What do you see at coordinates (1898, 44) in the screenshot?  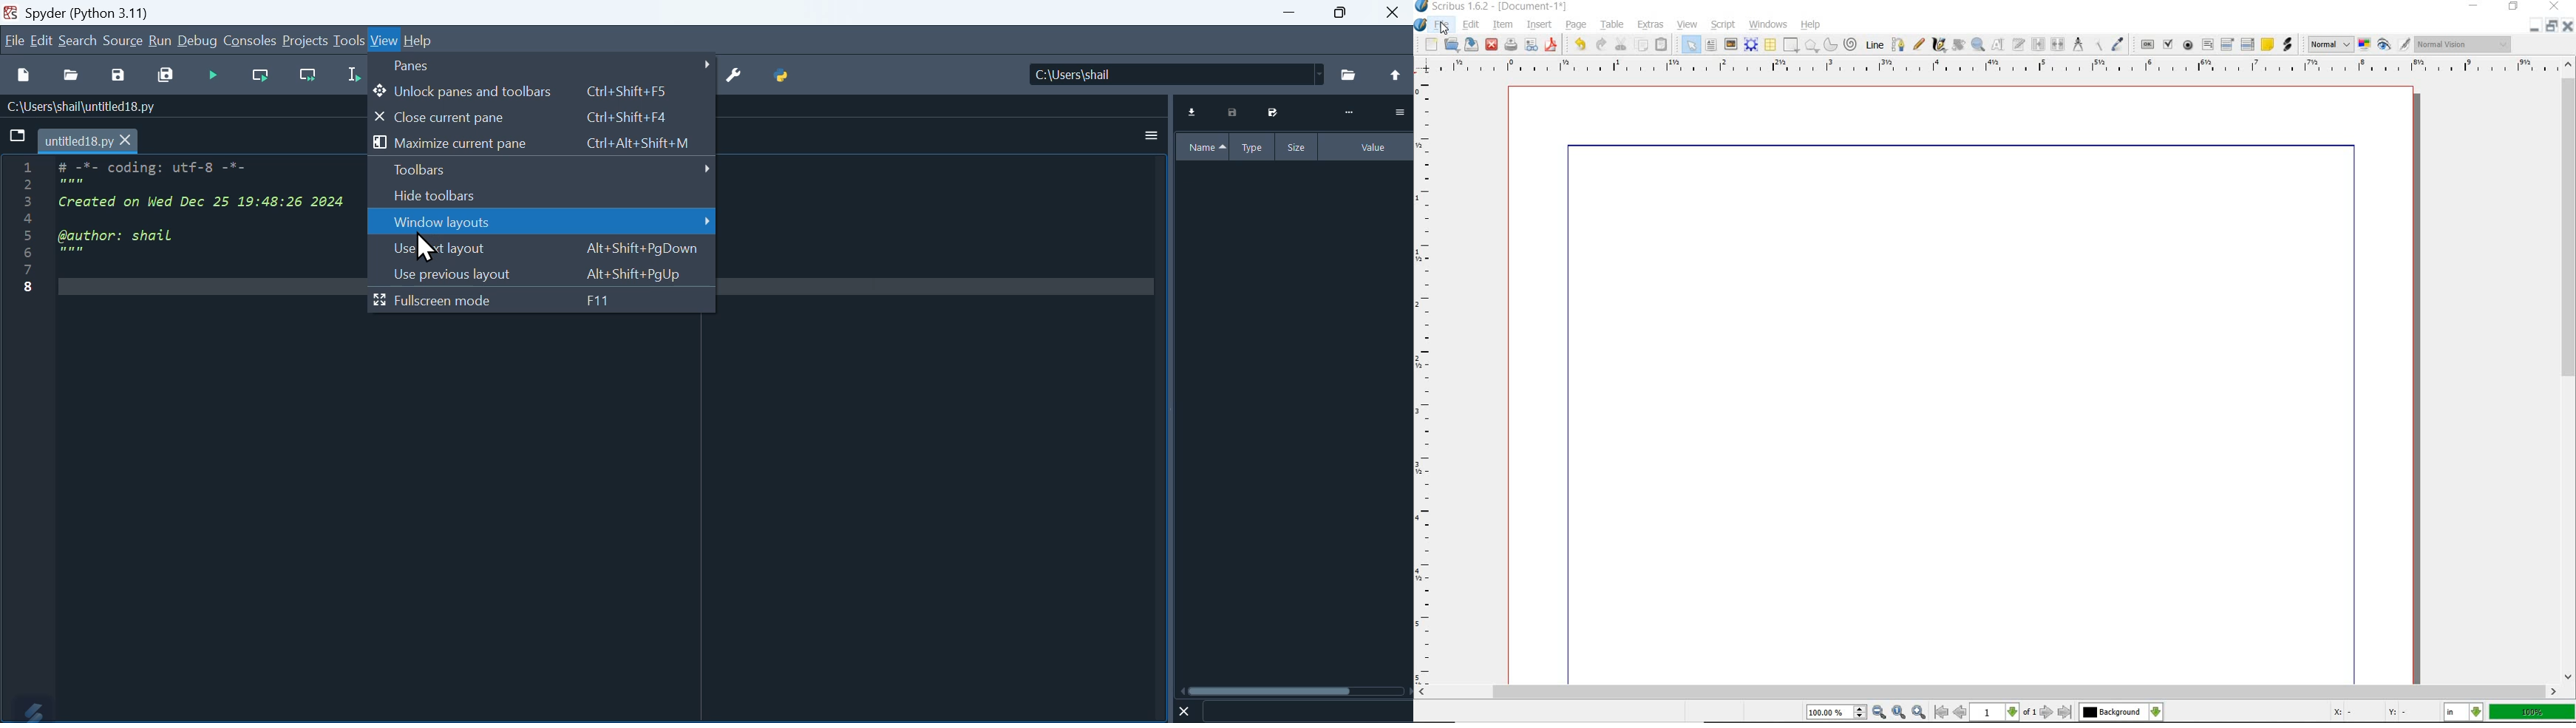 I see `Bezier curve` at bounding box center [1898, 44].